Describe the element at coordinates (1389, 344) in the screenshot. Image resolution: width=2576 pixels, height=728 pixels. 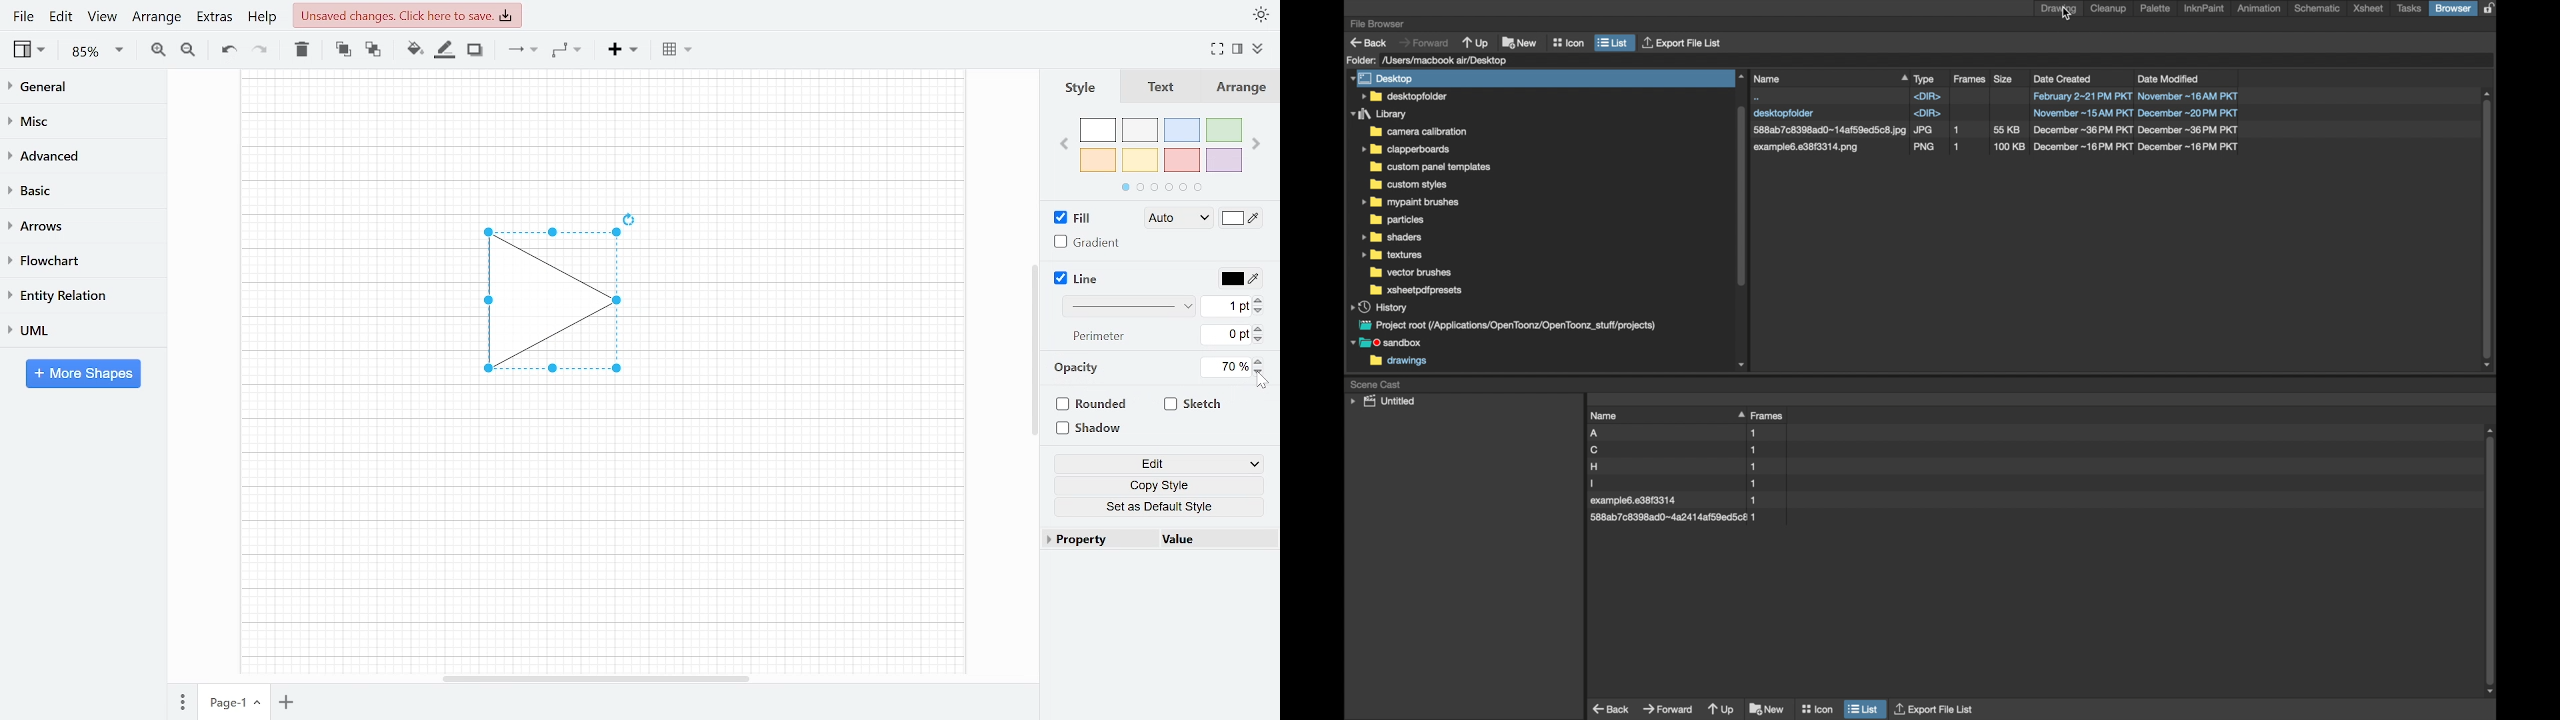
I see `sandbox` at that location.